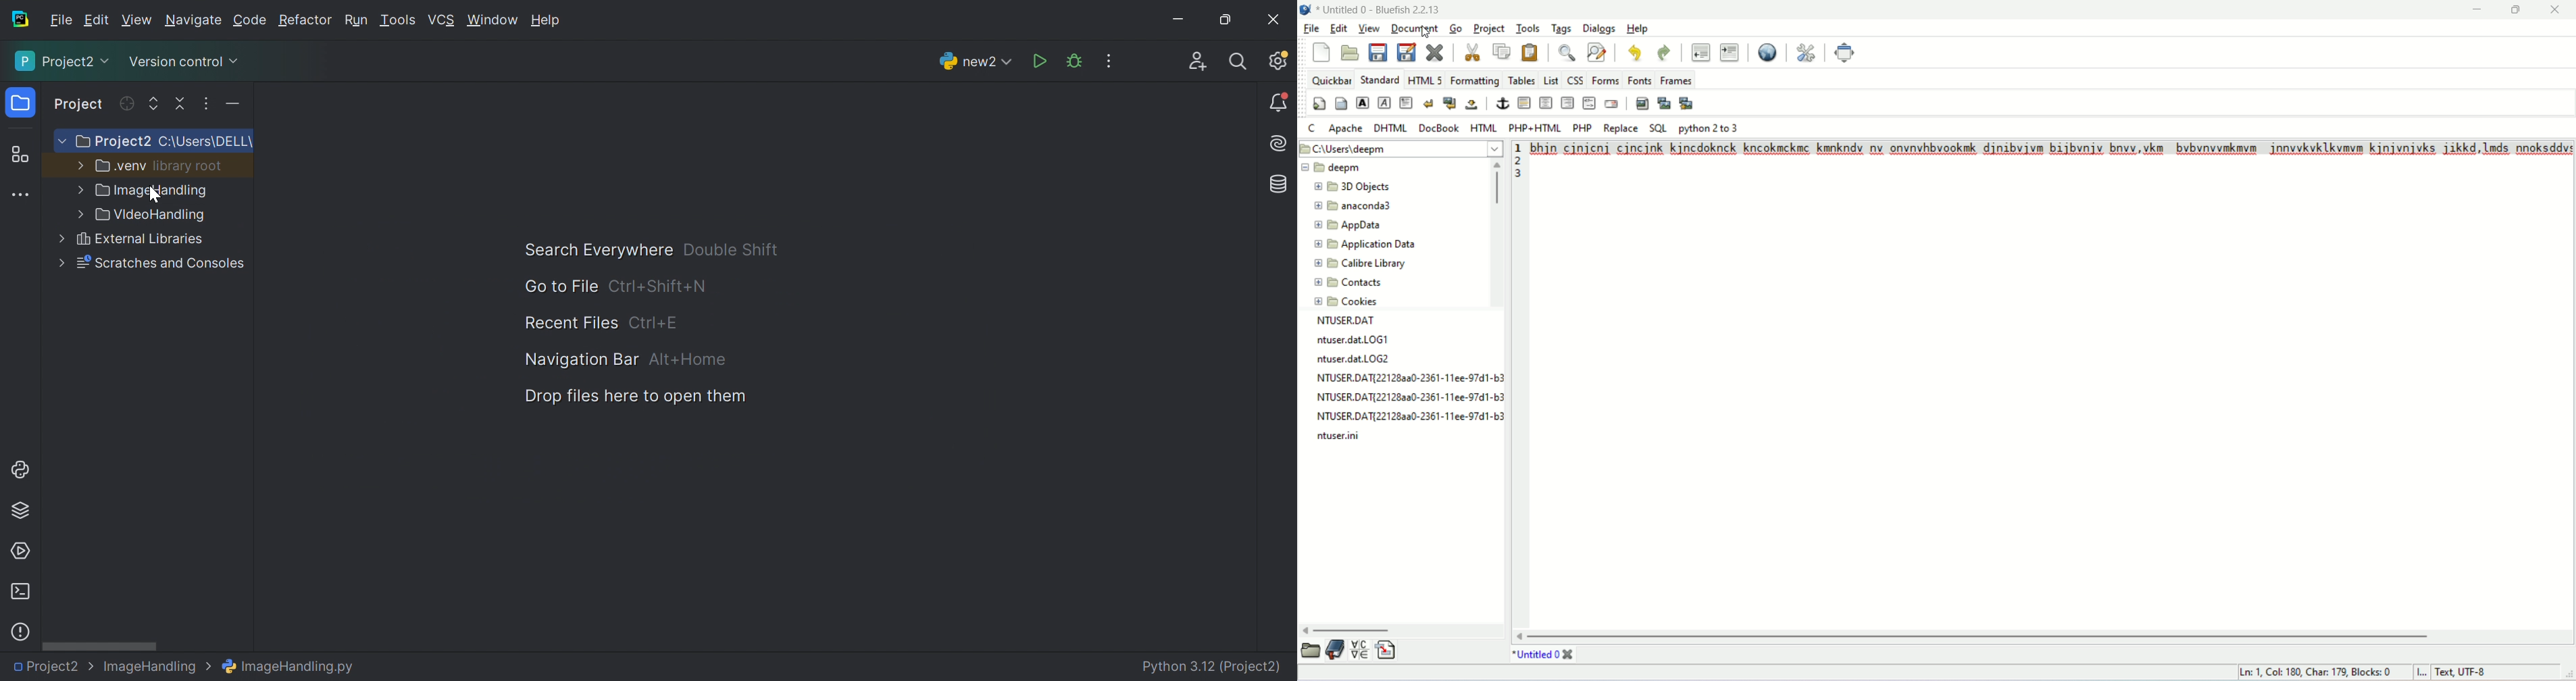 The image size is (2576, 700). Describe the element at coordinates (1494, 233) in the screenshot. I see `vertical scroll bar` at that location.